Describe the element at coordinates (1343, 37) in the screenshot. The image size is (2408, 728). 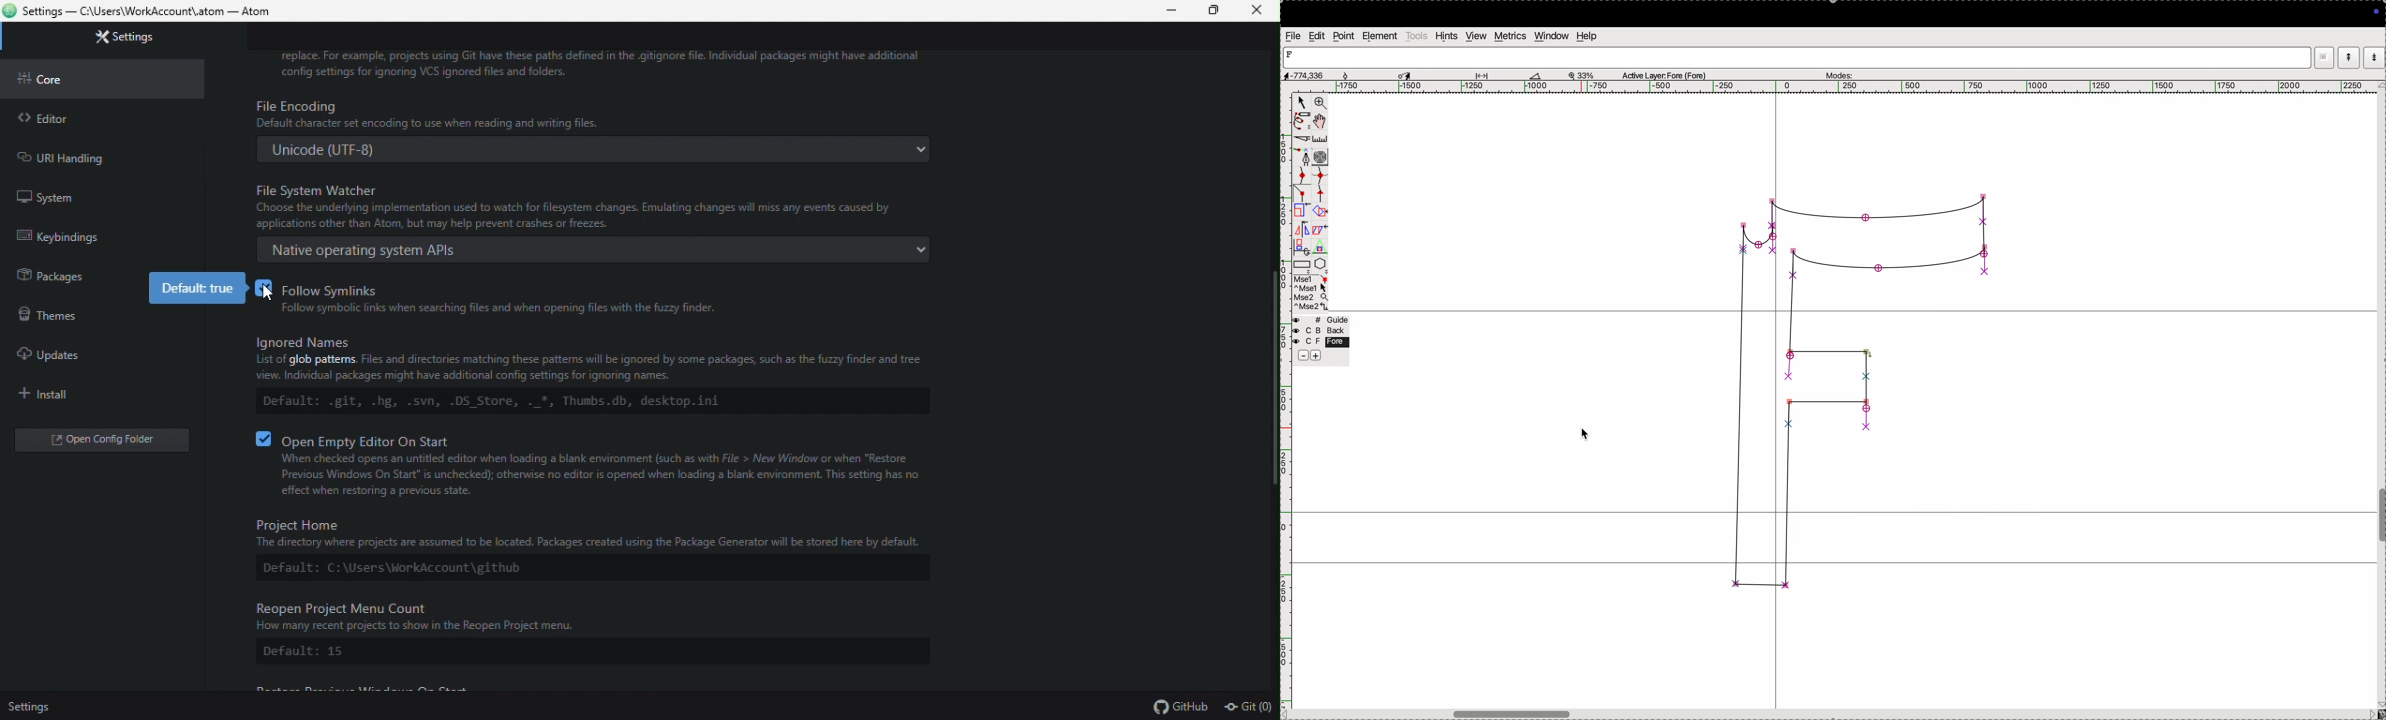
I see `point` at that location.